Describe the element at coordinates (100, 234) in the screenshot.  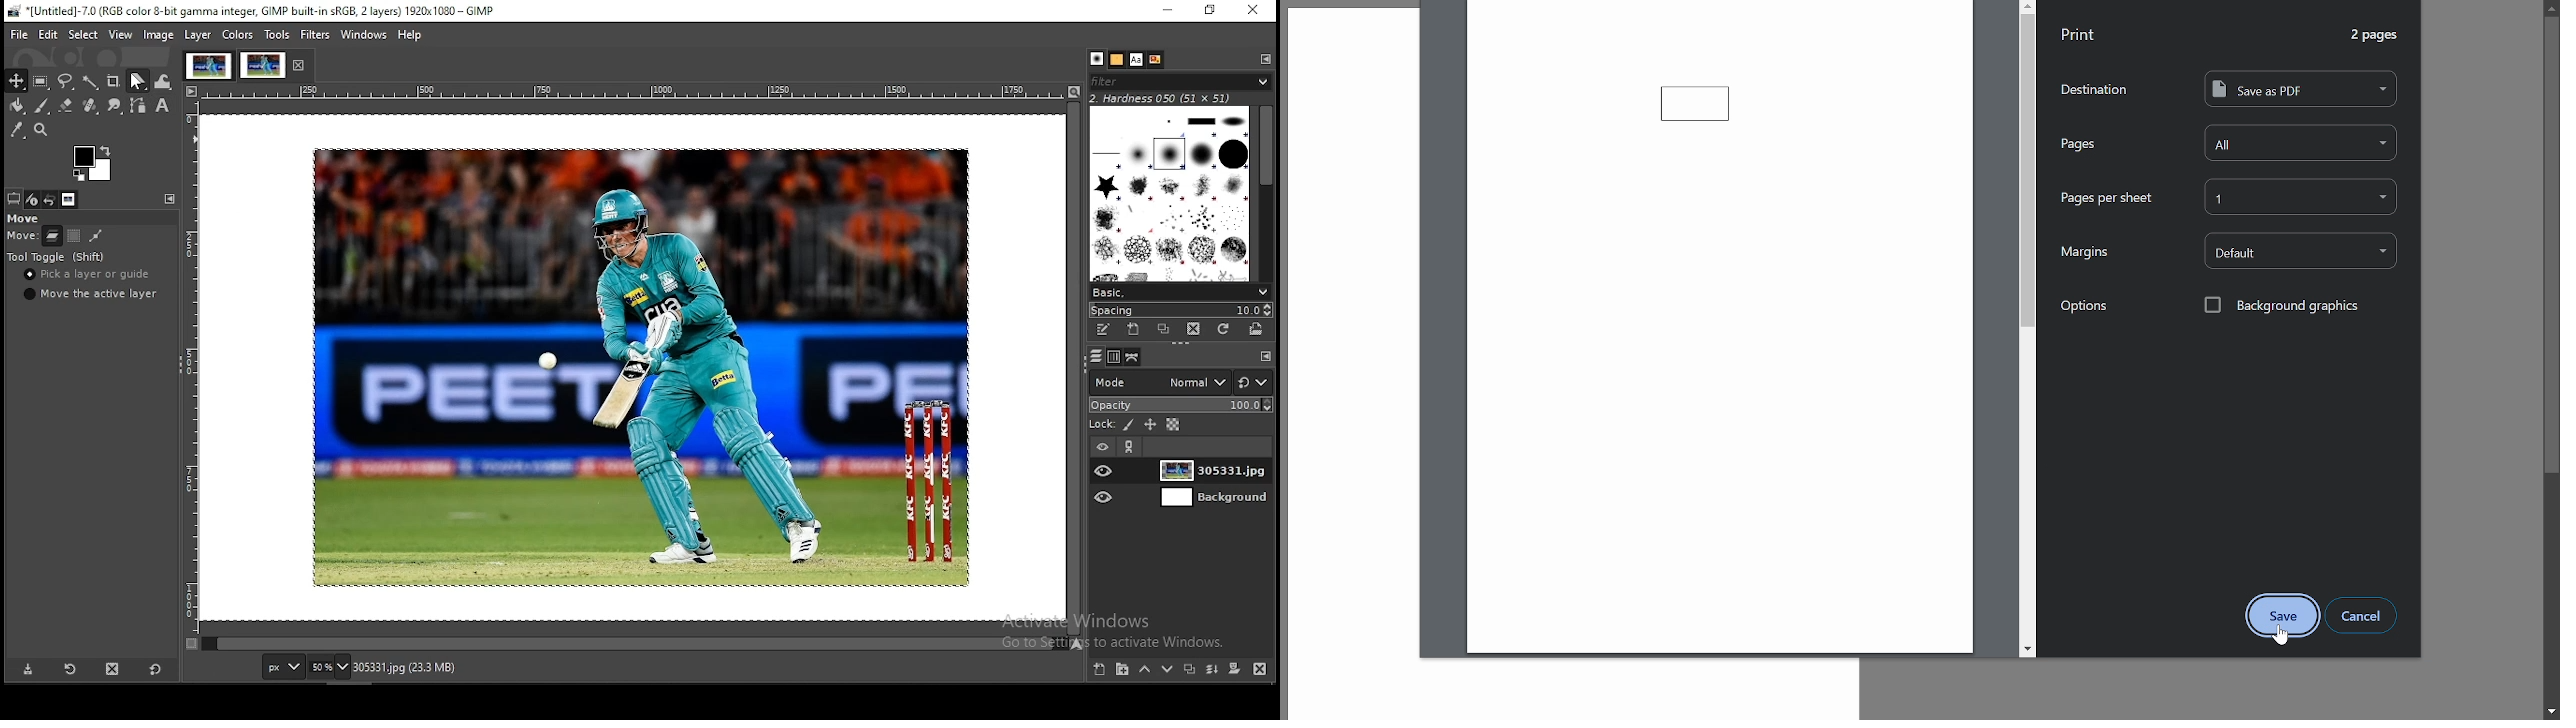
I see `path` at that location.